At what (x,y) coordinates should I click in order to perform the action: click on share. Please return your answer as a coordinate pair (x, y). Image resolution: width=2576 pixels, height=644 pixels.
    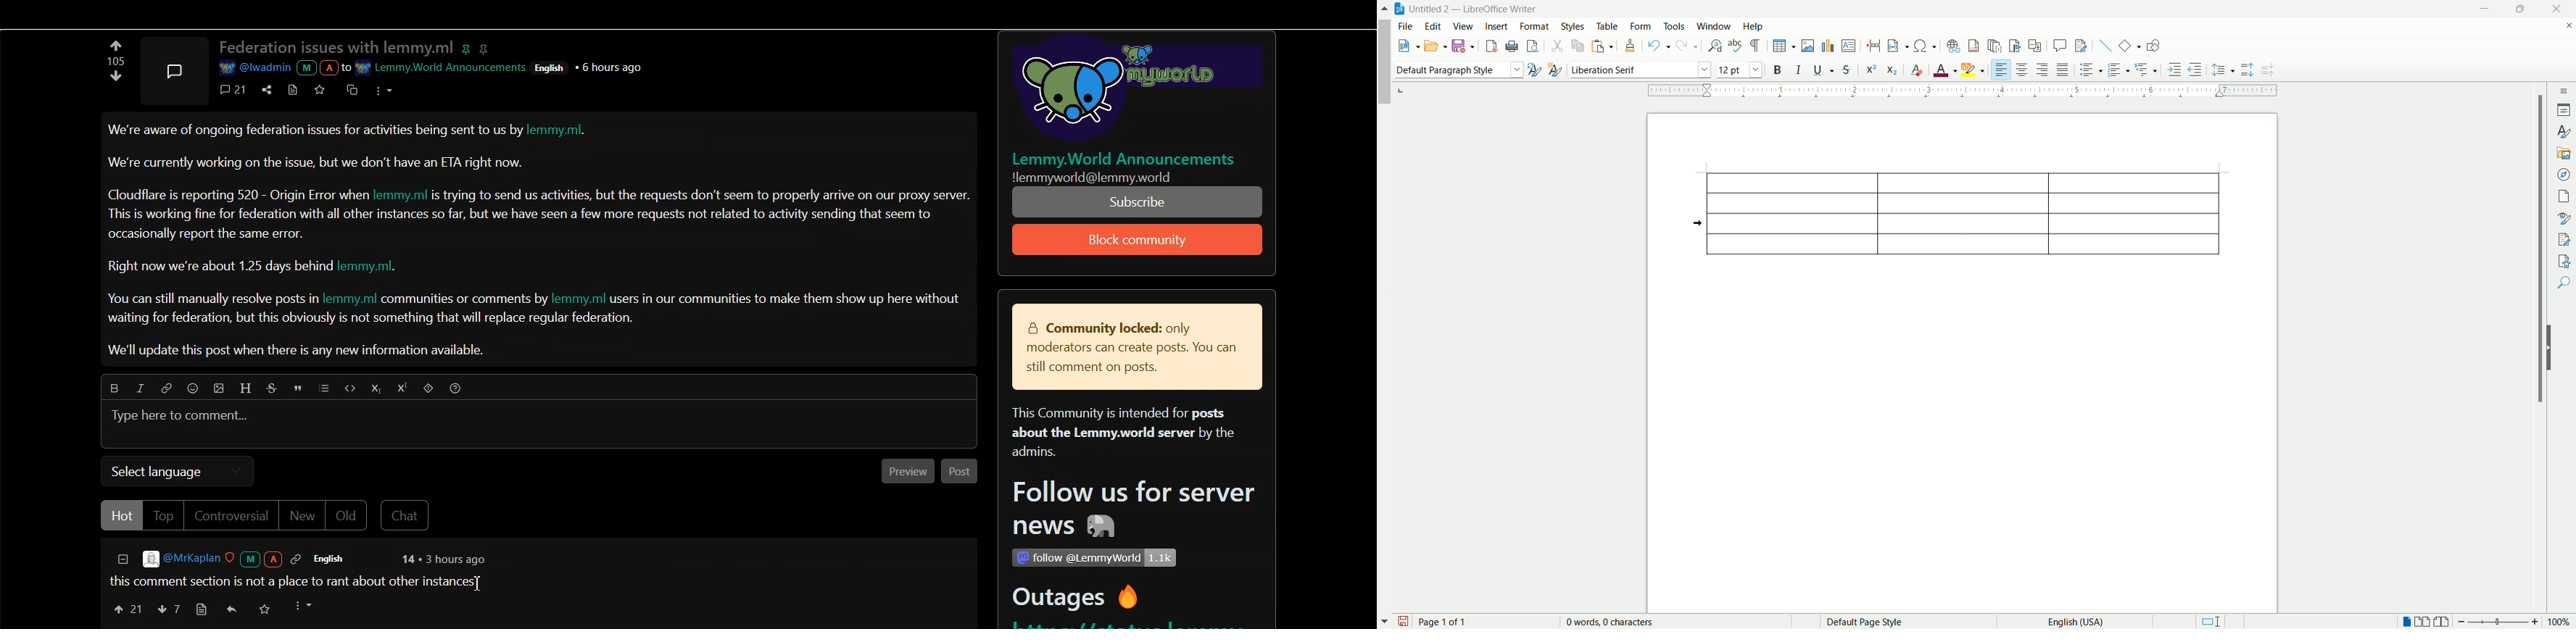
    Looking at the image, I should click on (265, 88).